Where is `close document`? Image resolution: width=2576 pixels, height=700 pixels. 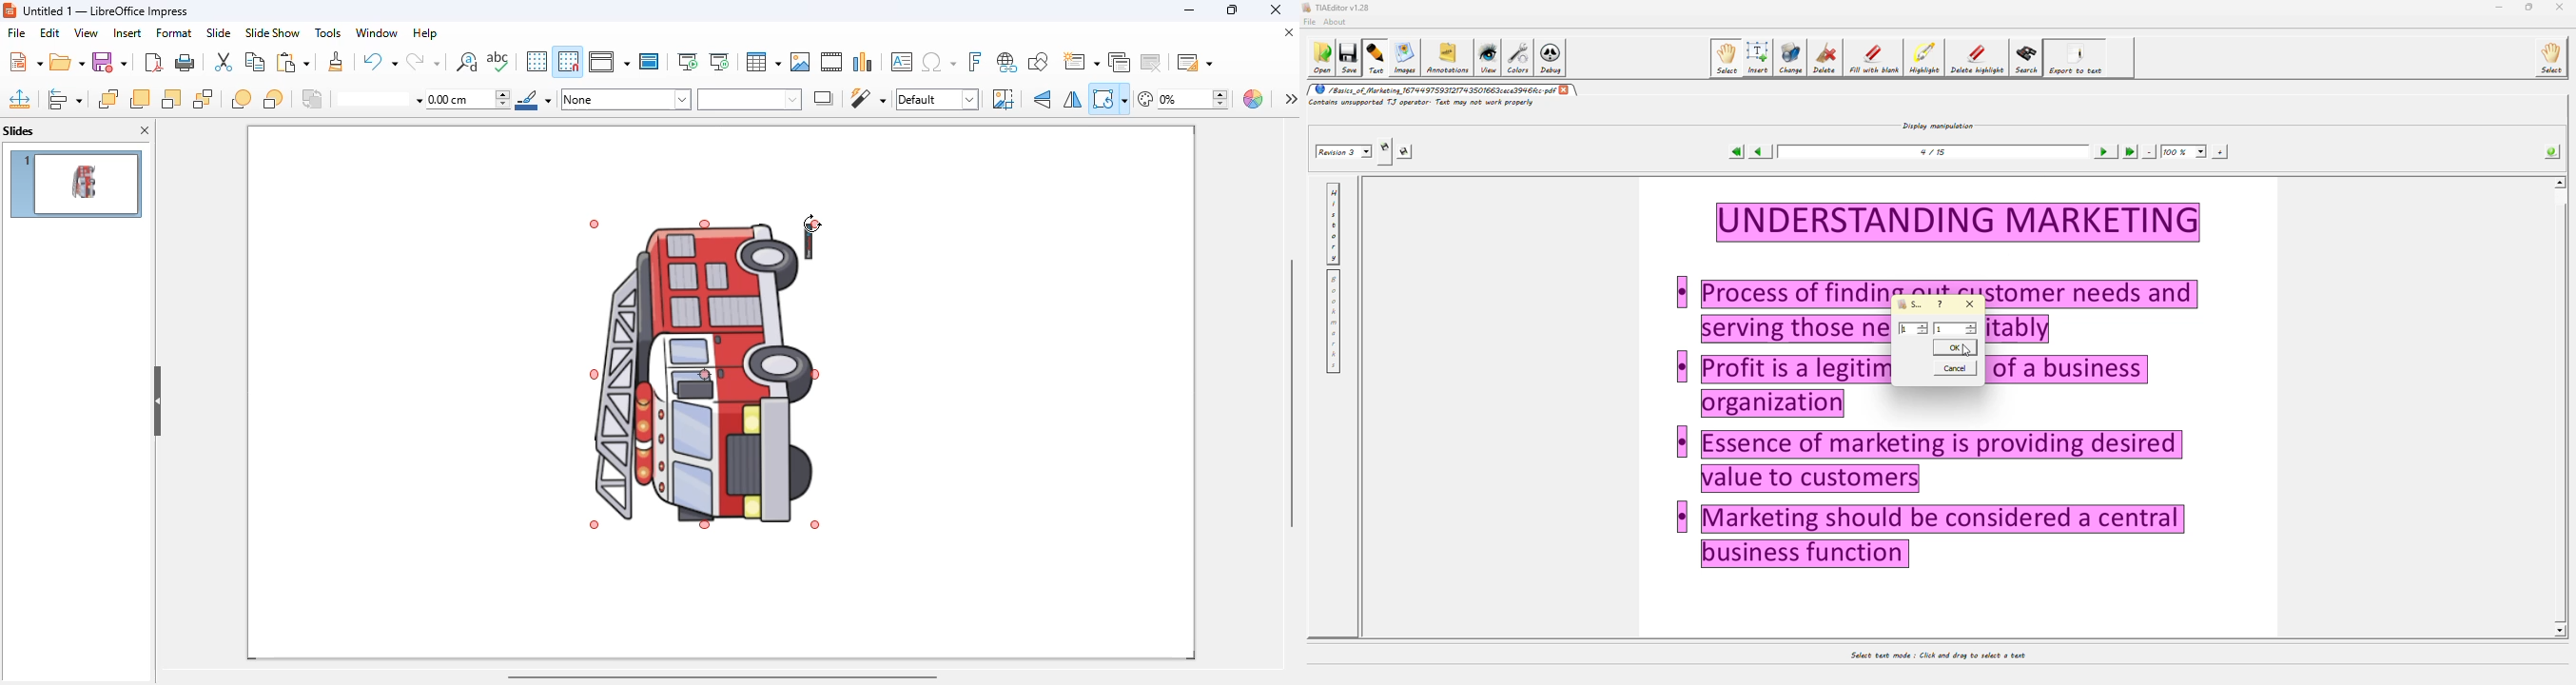
close document is located at coordinates (1288, 31).